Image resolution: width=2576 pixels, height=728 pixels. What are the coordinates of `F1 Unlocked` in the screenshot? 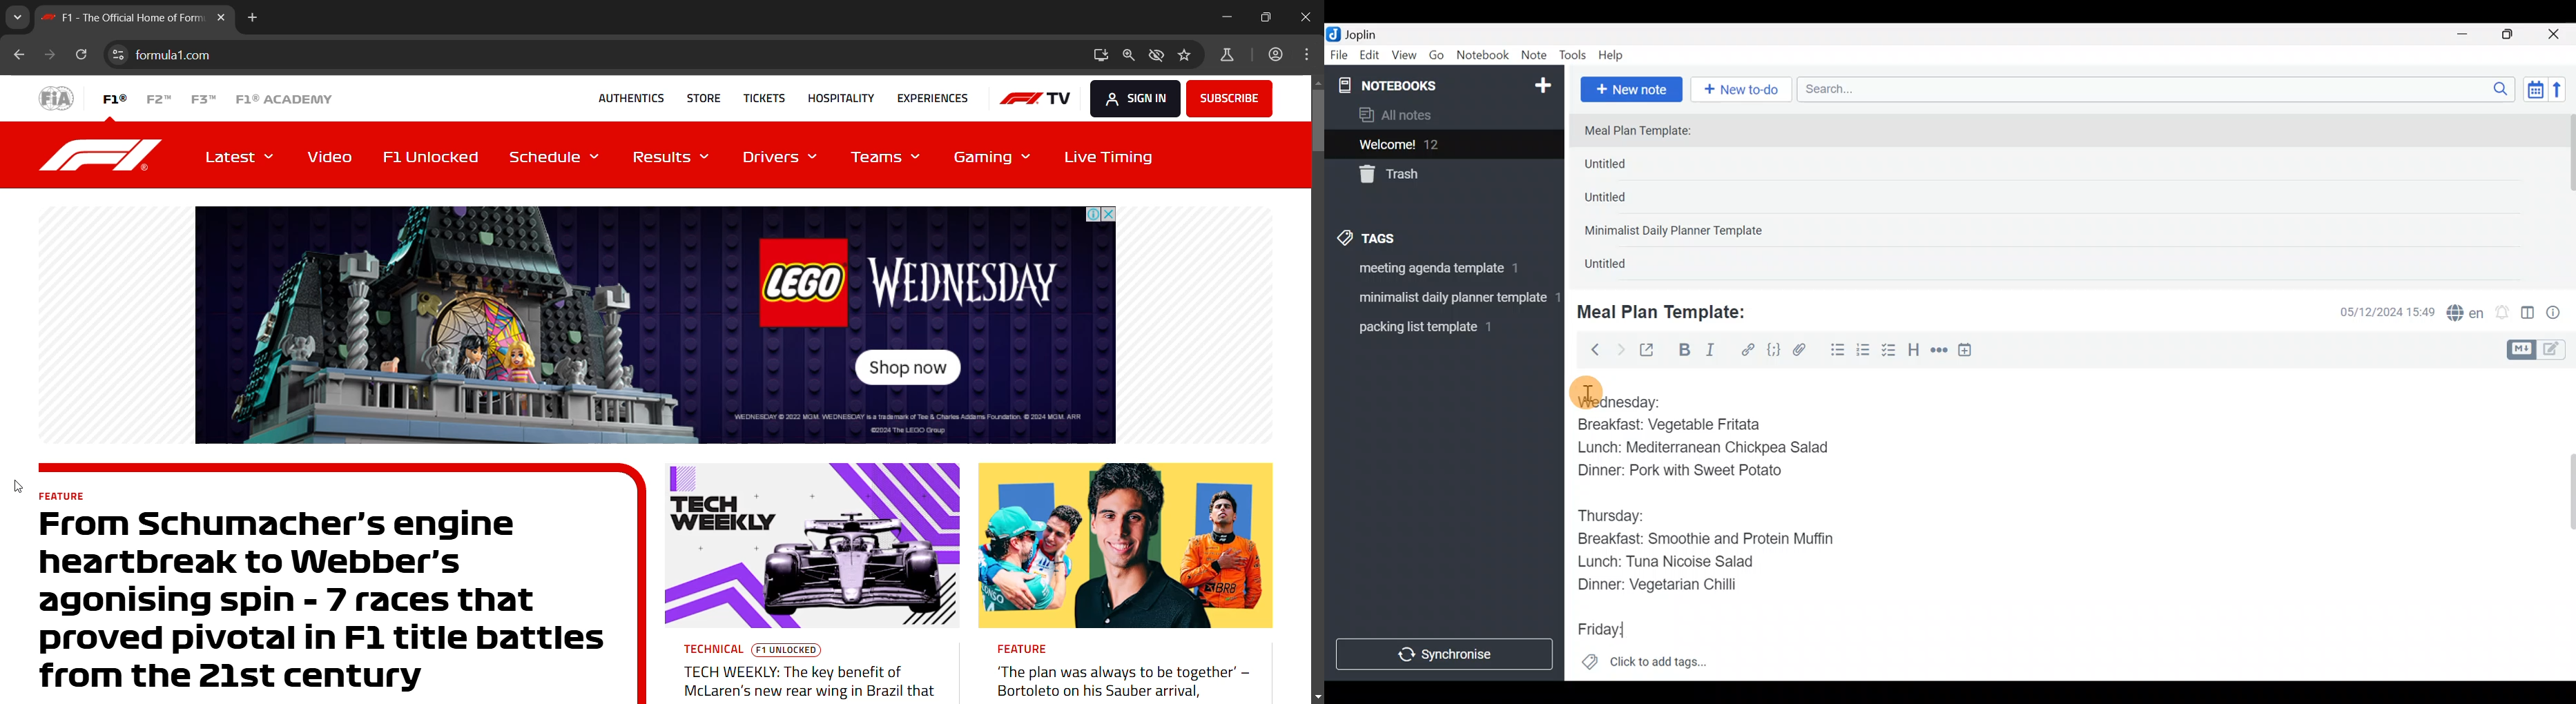 It's located at (438, 155).